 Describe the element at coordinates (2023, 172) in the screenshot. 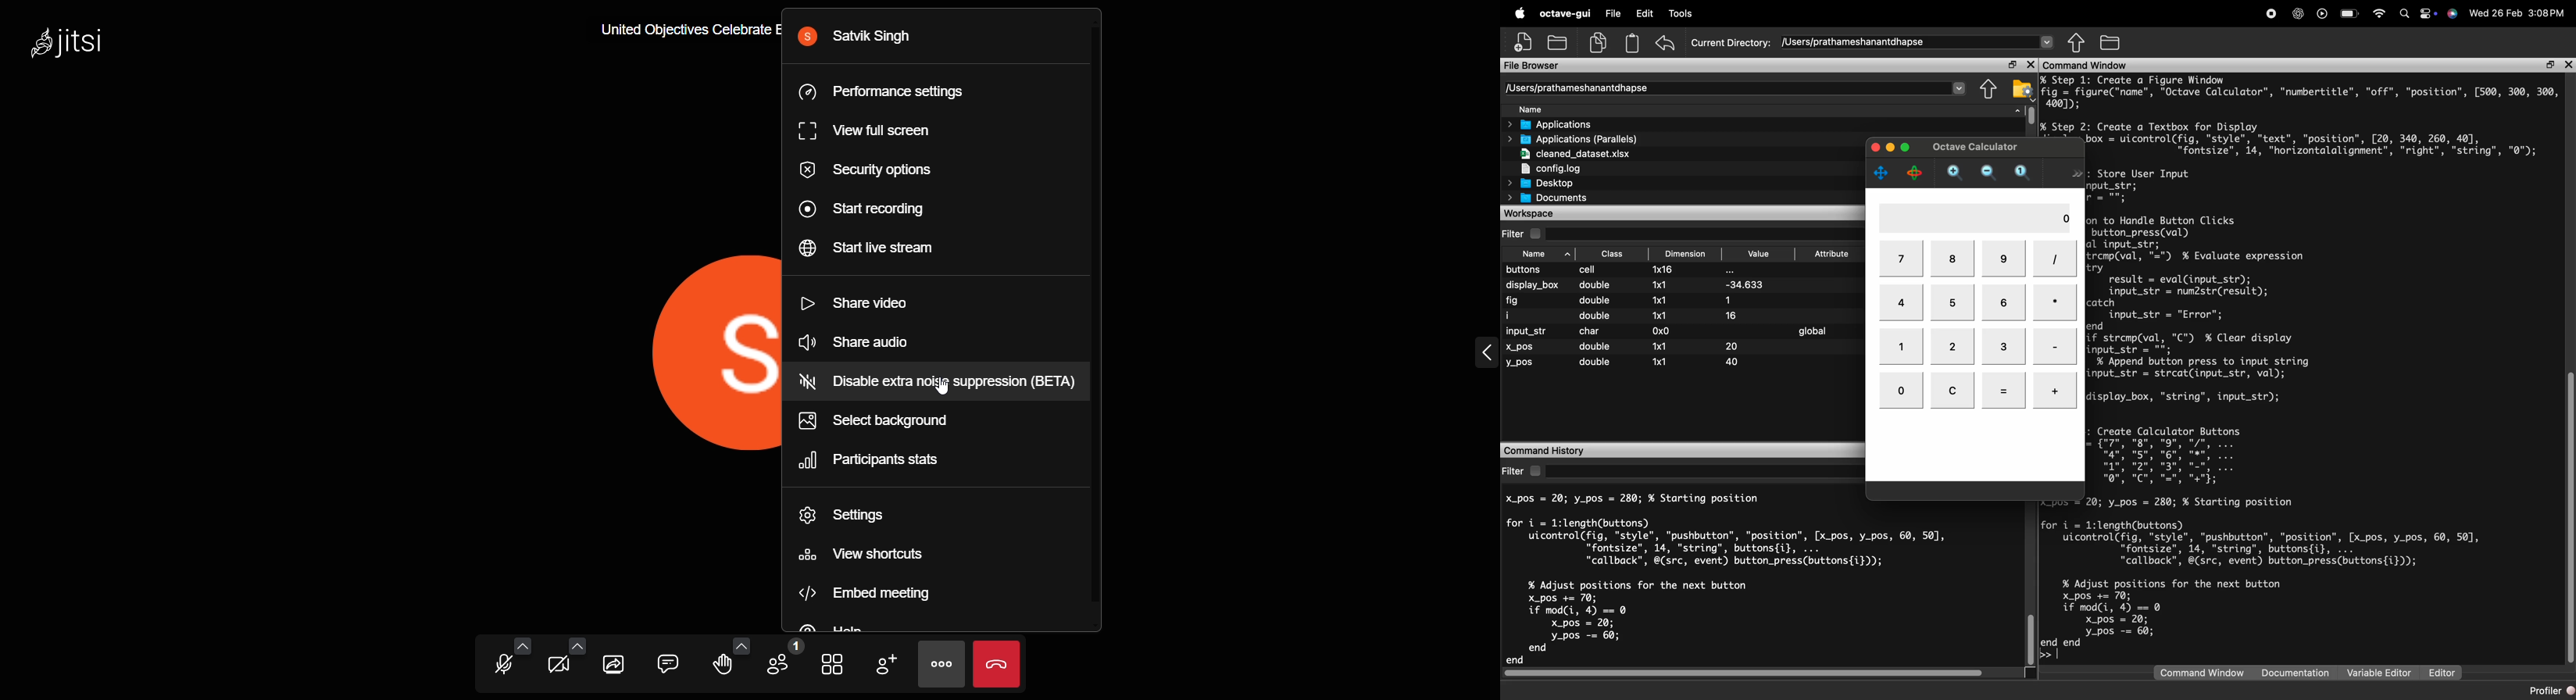

I see `automatic limits for current axis` at that location.